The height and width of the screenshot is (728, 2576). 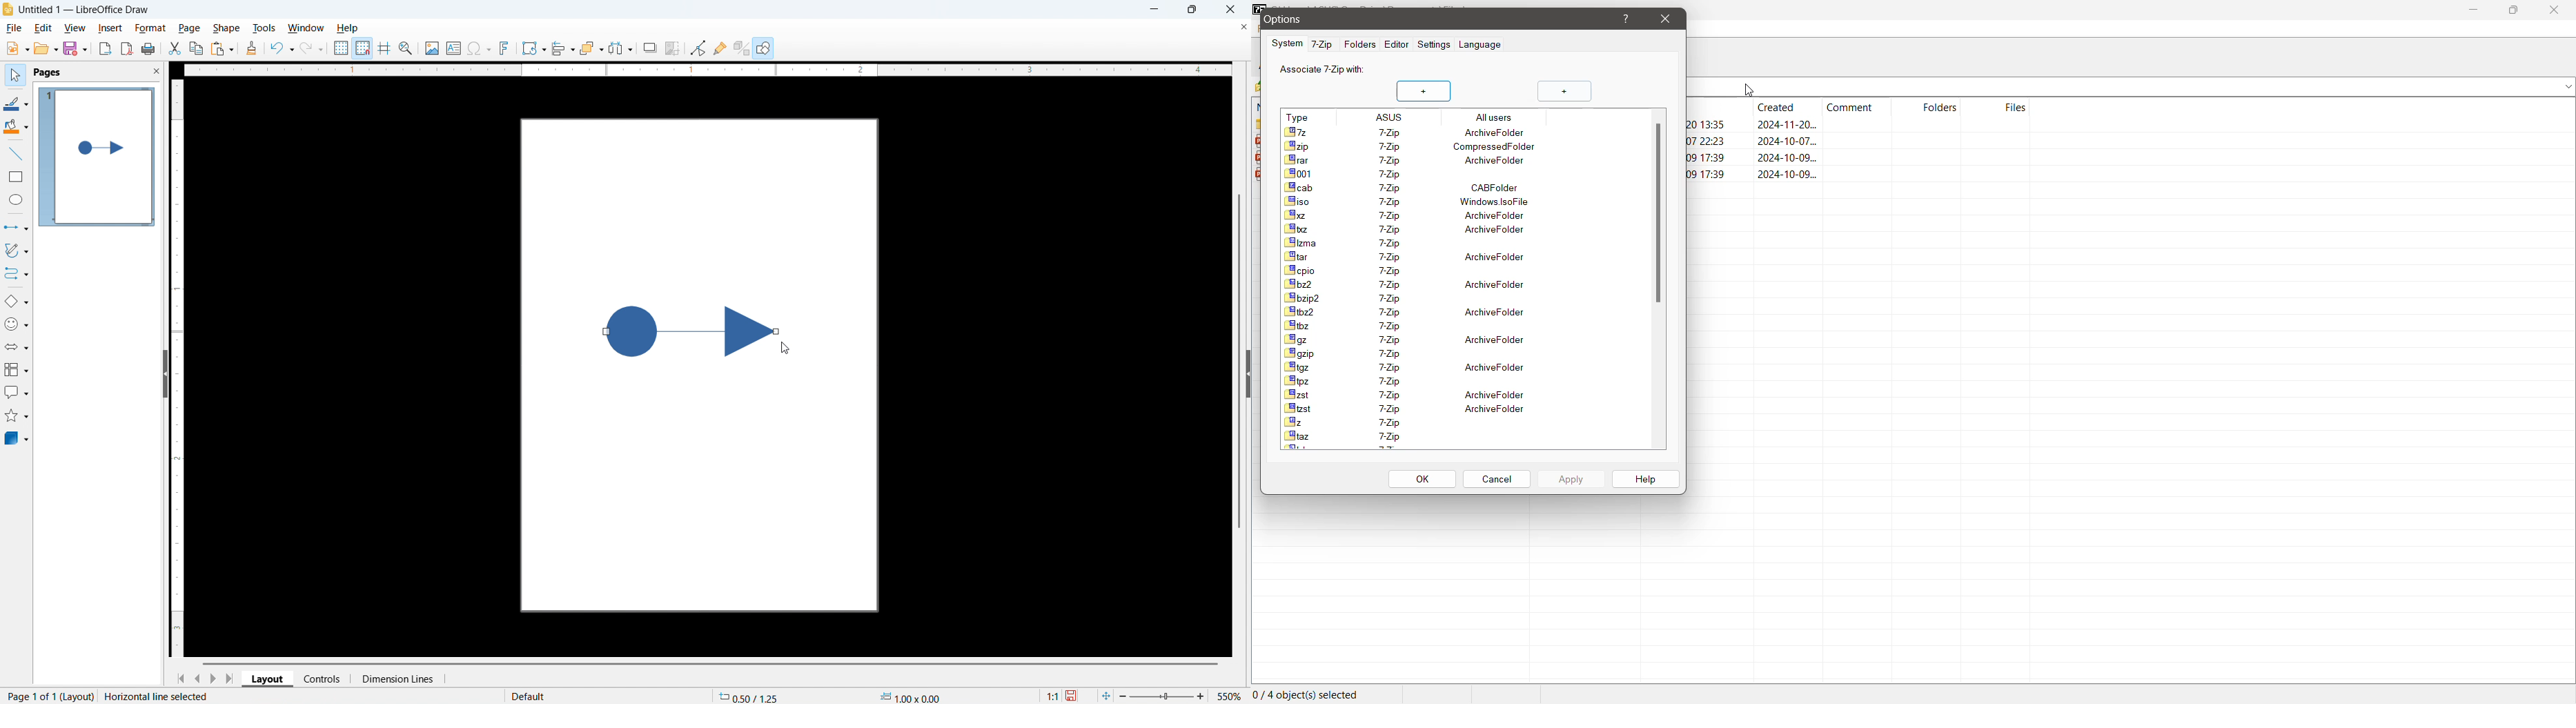 I want to click on Available system details, so click(x=1410, y=438).